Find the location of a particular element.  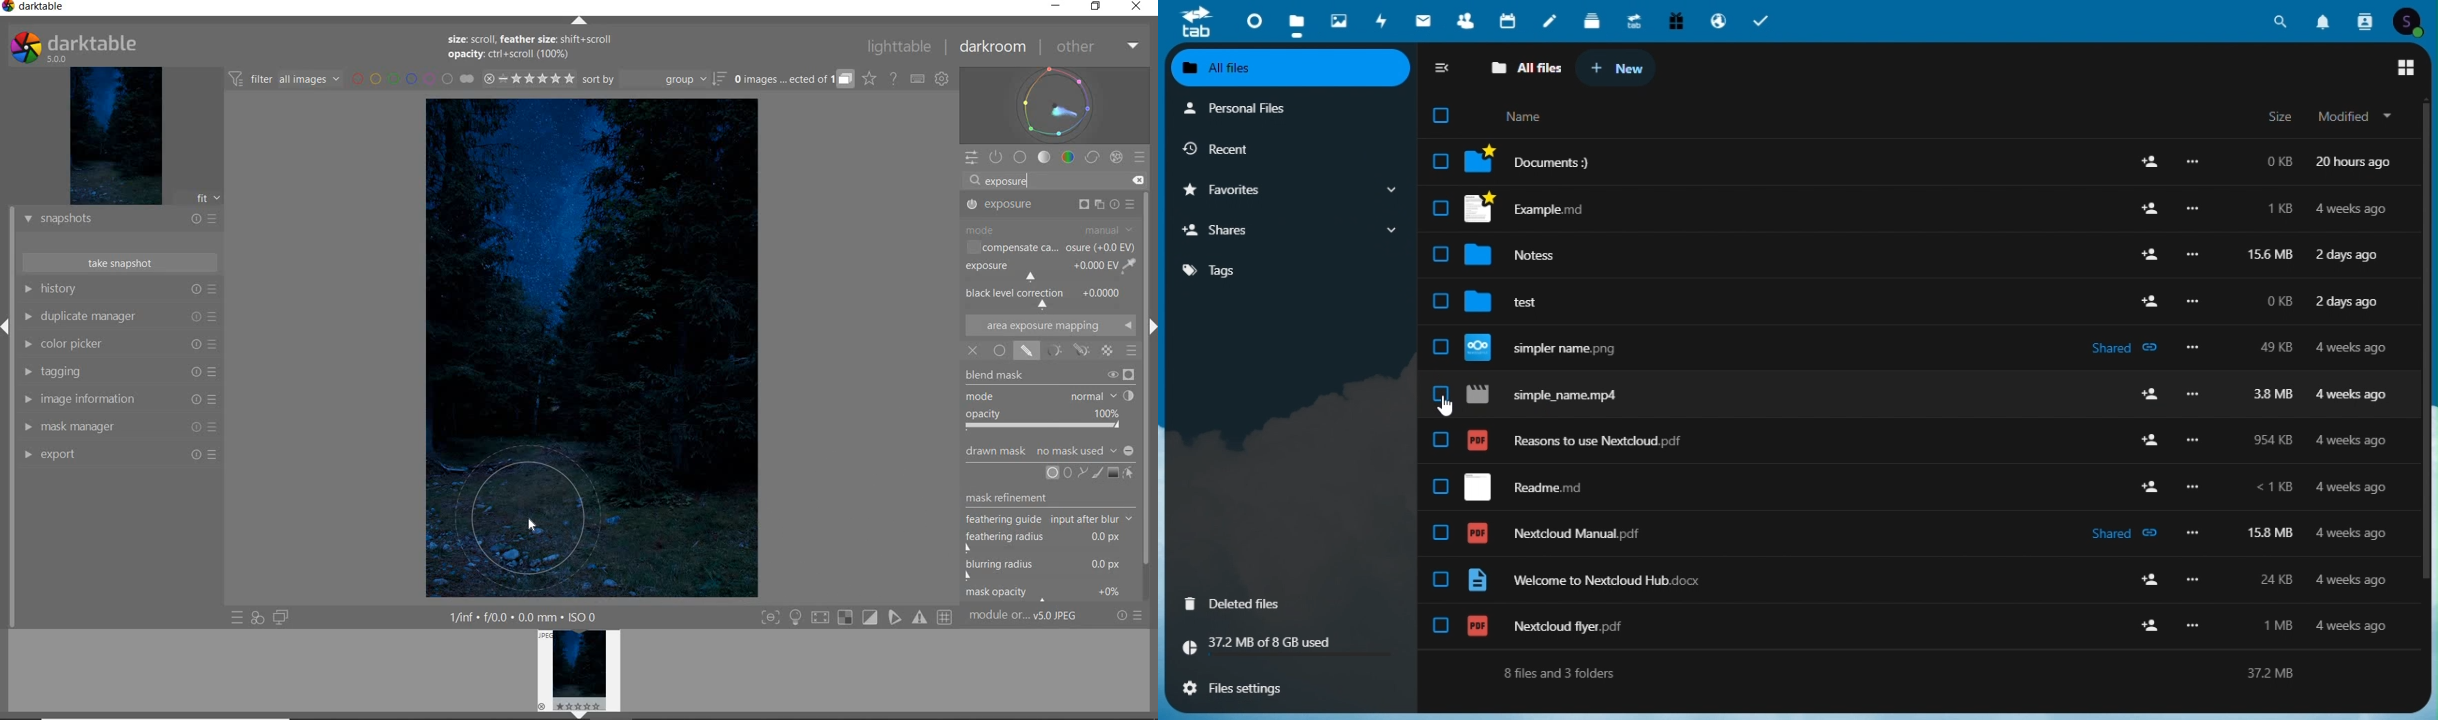

COLOR is located at coordinates (1070, 157).